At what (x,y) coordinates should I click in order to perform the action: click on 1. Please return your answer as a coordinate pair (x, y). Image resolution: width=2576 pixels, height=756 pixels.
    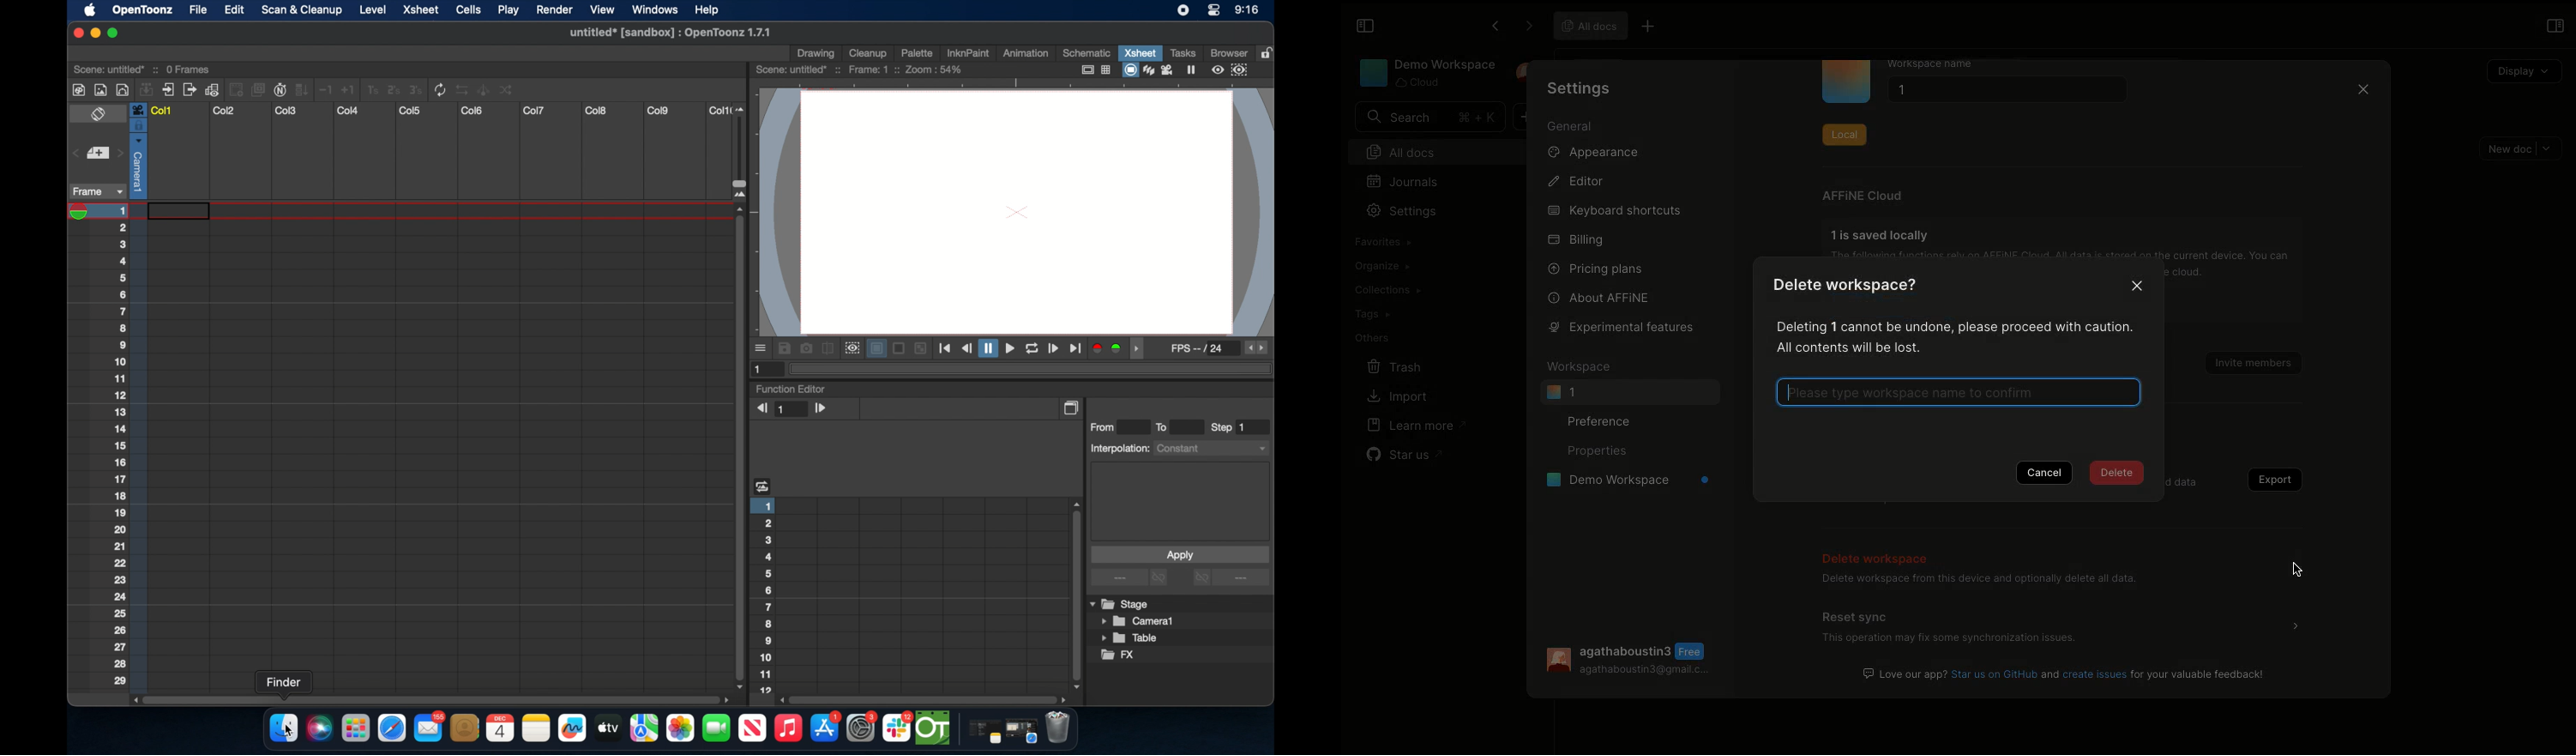
    Looking at the image, I should click on (1629, 392).